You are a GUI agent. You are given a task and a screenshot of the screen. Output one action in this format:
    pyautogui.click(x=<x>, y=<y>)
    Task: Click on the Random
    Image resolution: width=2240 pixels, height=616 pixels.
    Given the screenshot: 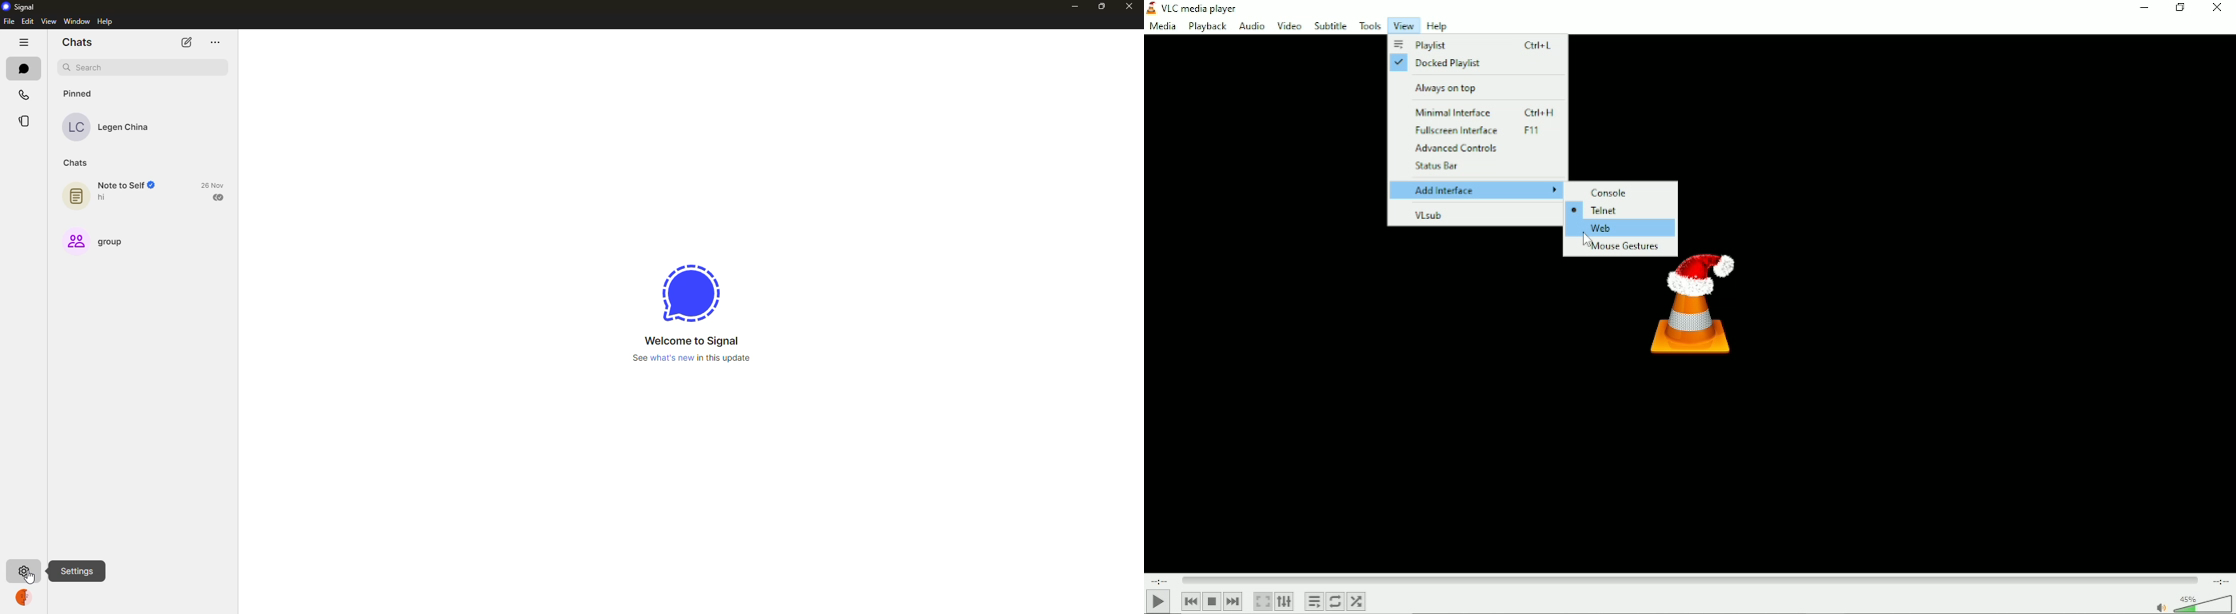 What is the action you would take?
    pyautogui.click(x=1356, y=602)
    